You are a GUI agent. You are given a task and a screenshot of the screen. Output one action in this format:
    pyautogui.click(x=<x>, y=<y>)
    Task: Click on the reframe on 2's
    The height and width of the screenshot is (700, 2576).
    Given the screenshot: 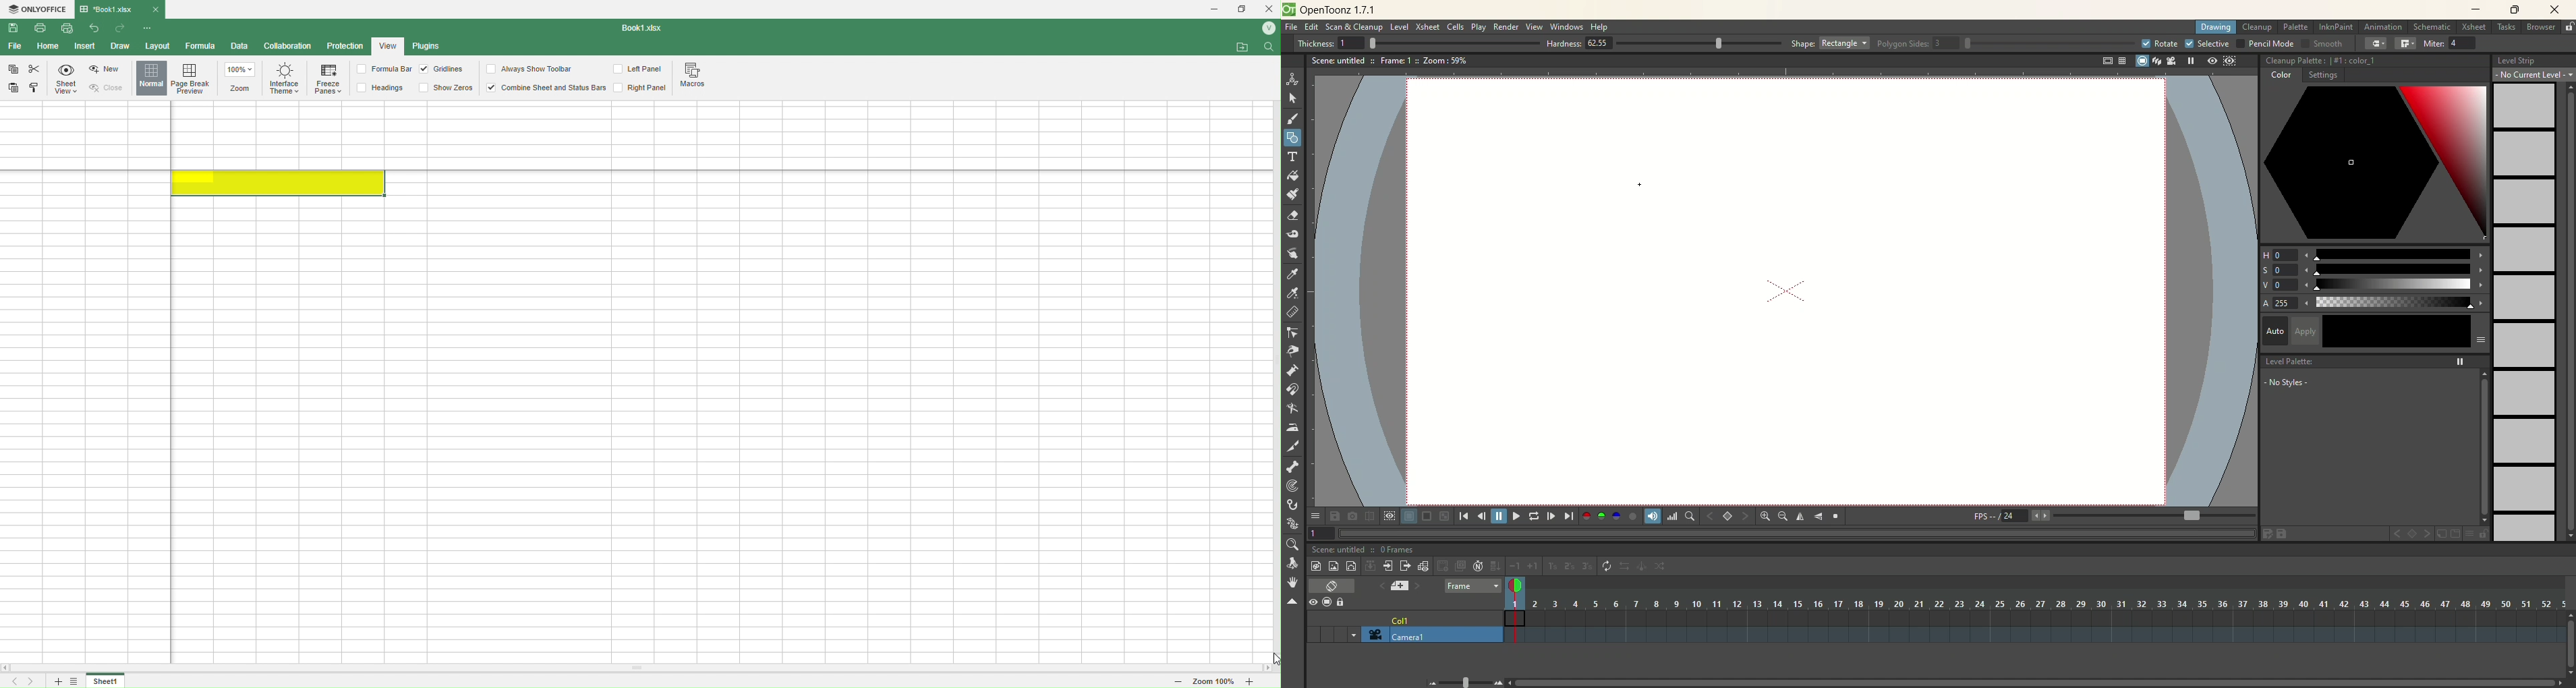 What is the action you would take?
    pyautogui.click(x=1571, y=567)
    